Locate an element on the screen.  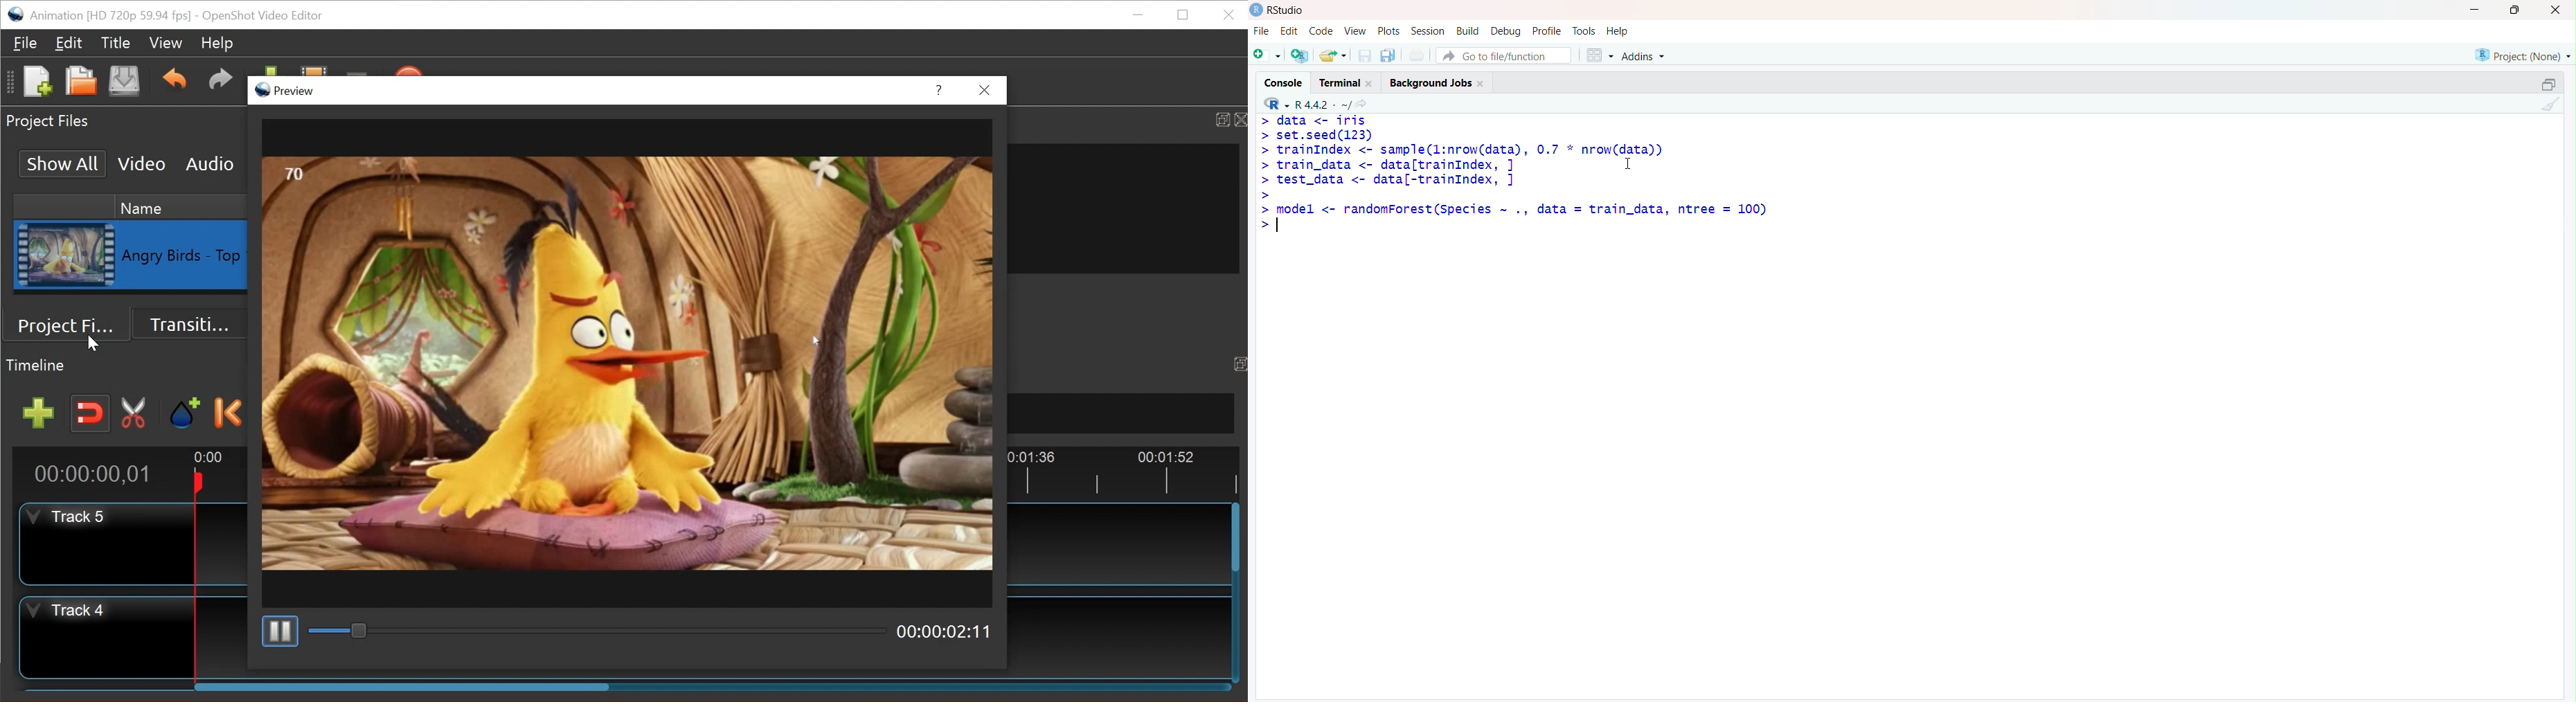
Code is located at coordinates (1320, 31).